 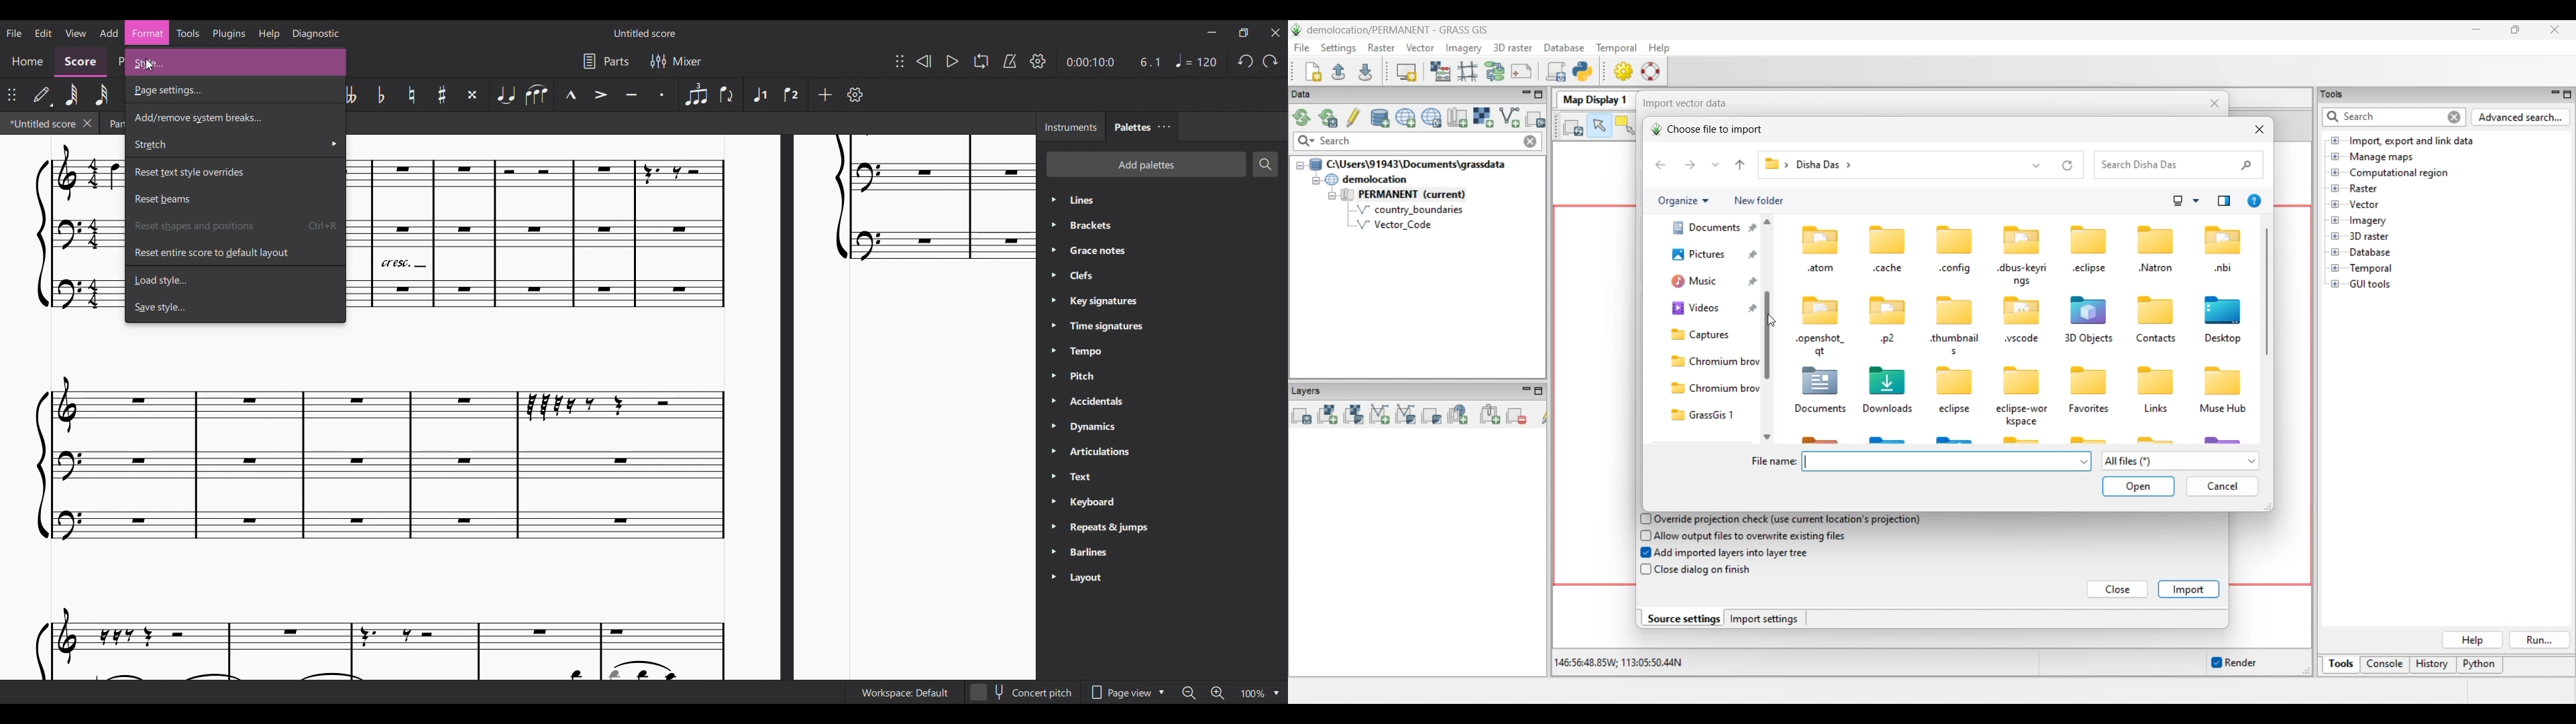 What do you see at coordinates (727, 95) in the screenshot?
I see `Flip direction` at bounding box center [727, 95].